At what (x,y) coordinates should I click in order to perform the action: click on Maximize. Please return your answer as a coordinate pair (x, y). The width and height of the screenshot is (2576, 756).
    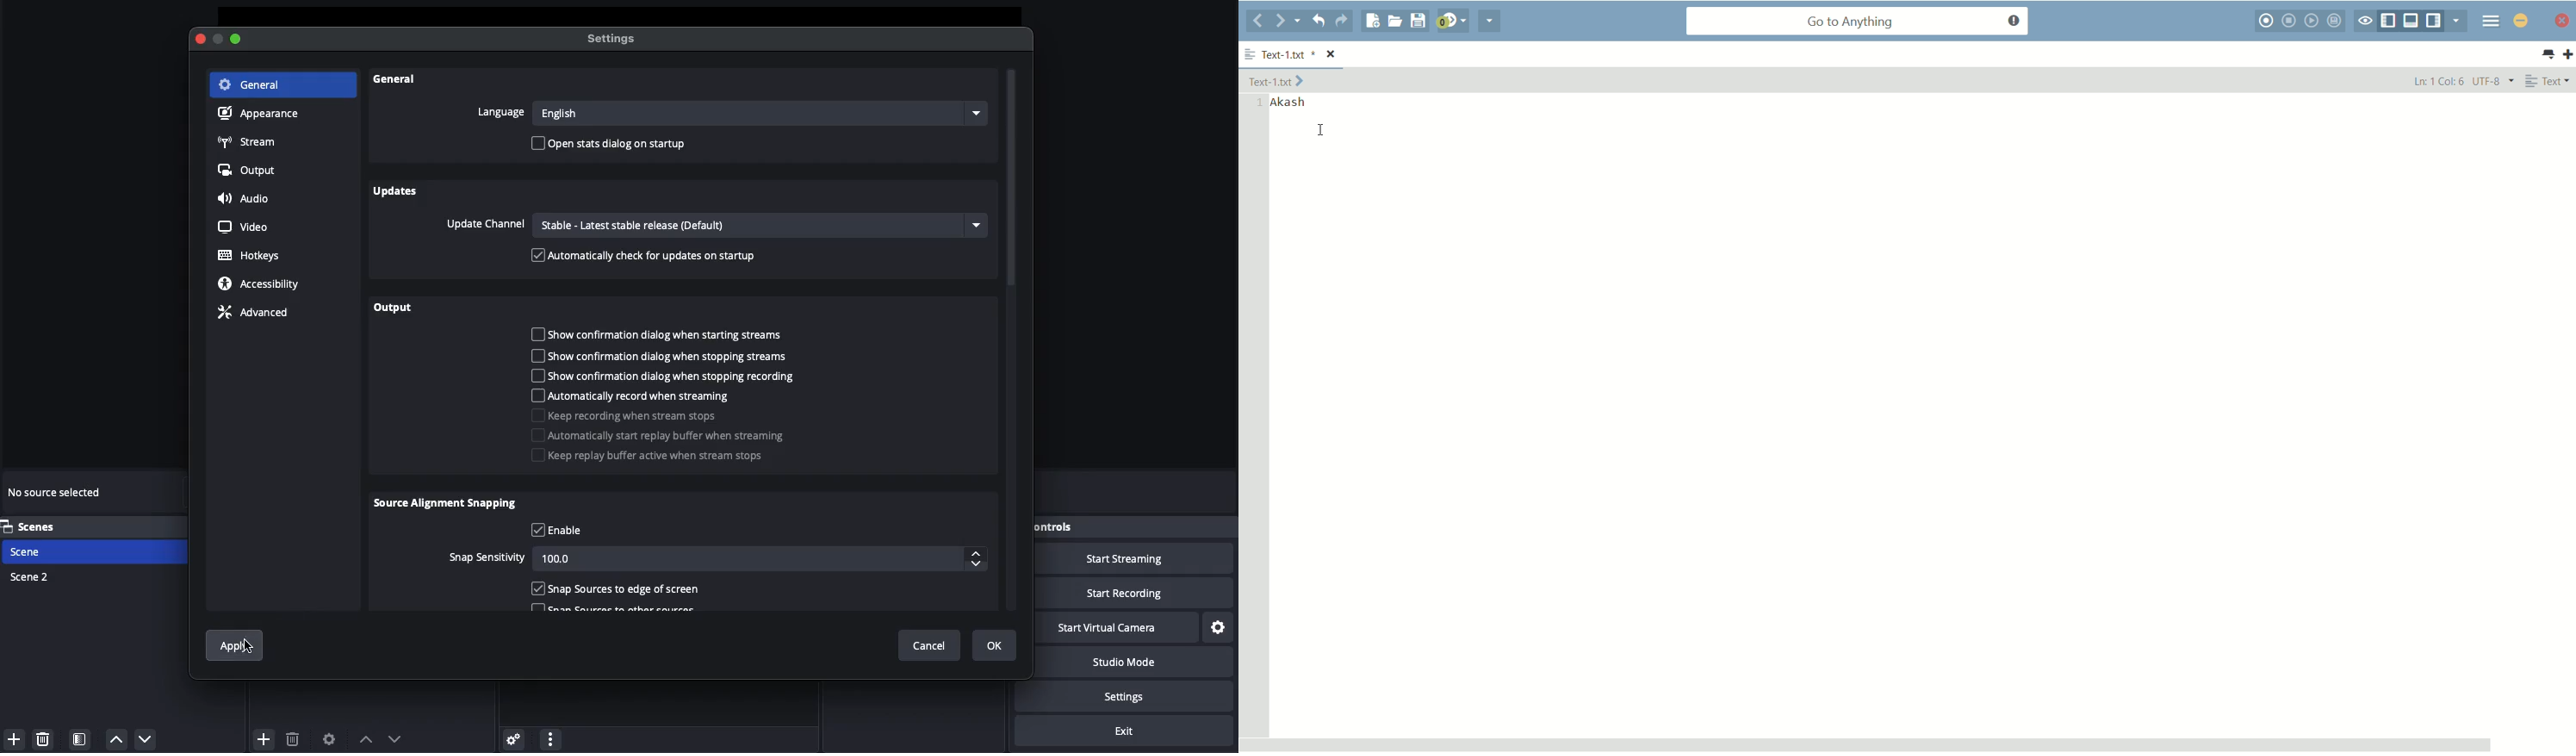
    Looking at the image, I should click on (237, 40).